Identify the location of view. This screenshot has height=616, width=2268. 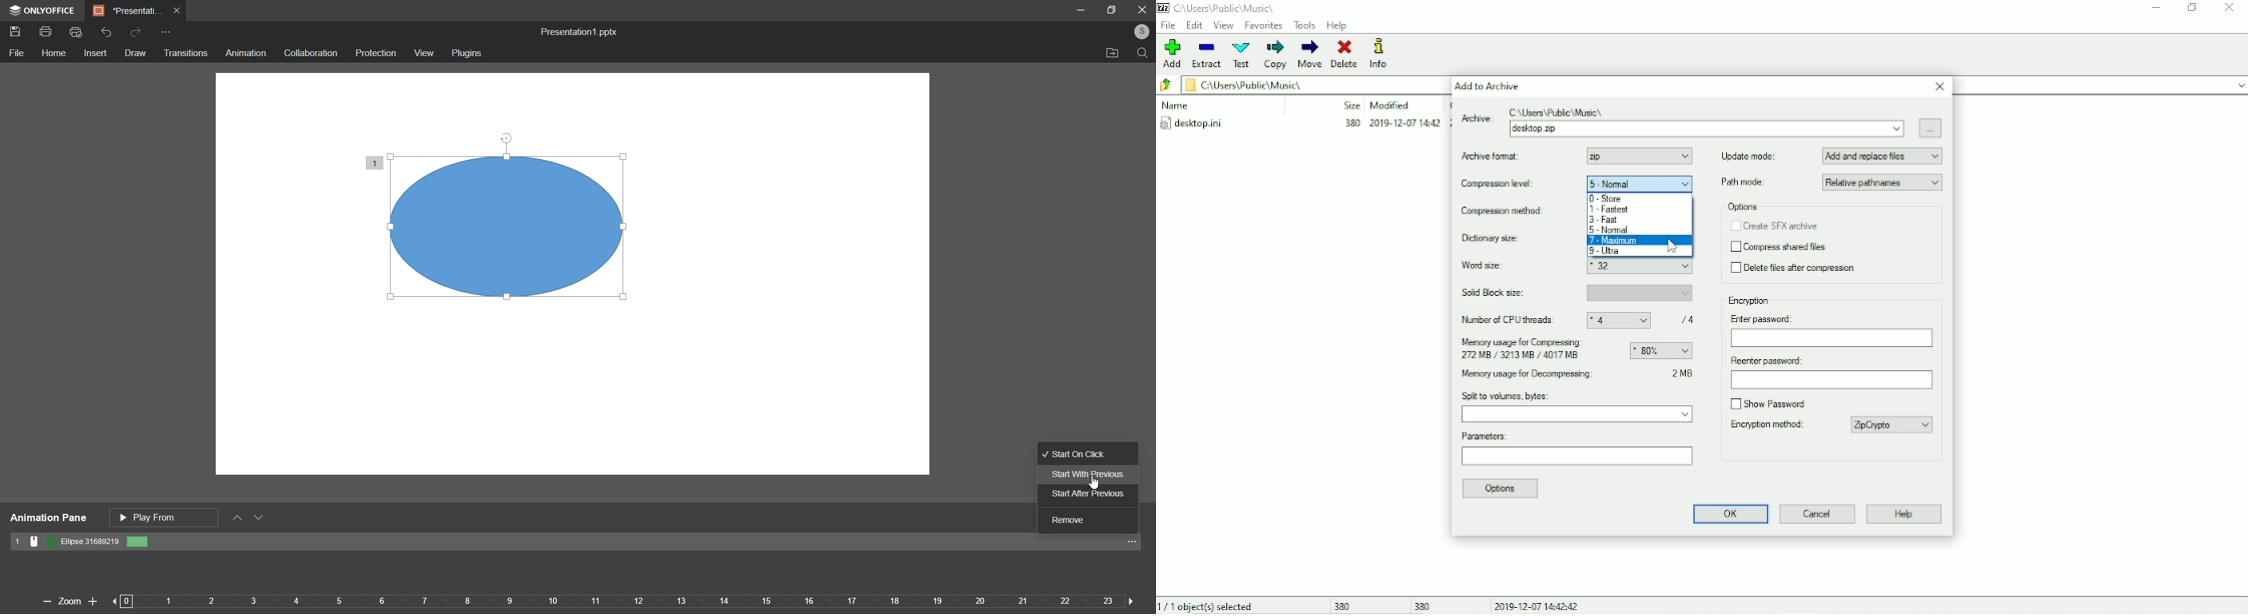
(423, 53).